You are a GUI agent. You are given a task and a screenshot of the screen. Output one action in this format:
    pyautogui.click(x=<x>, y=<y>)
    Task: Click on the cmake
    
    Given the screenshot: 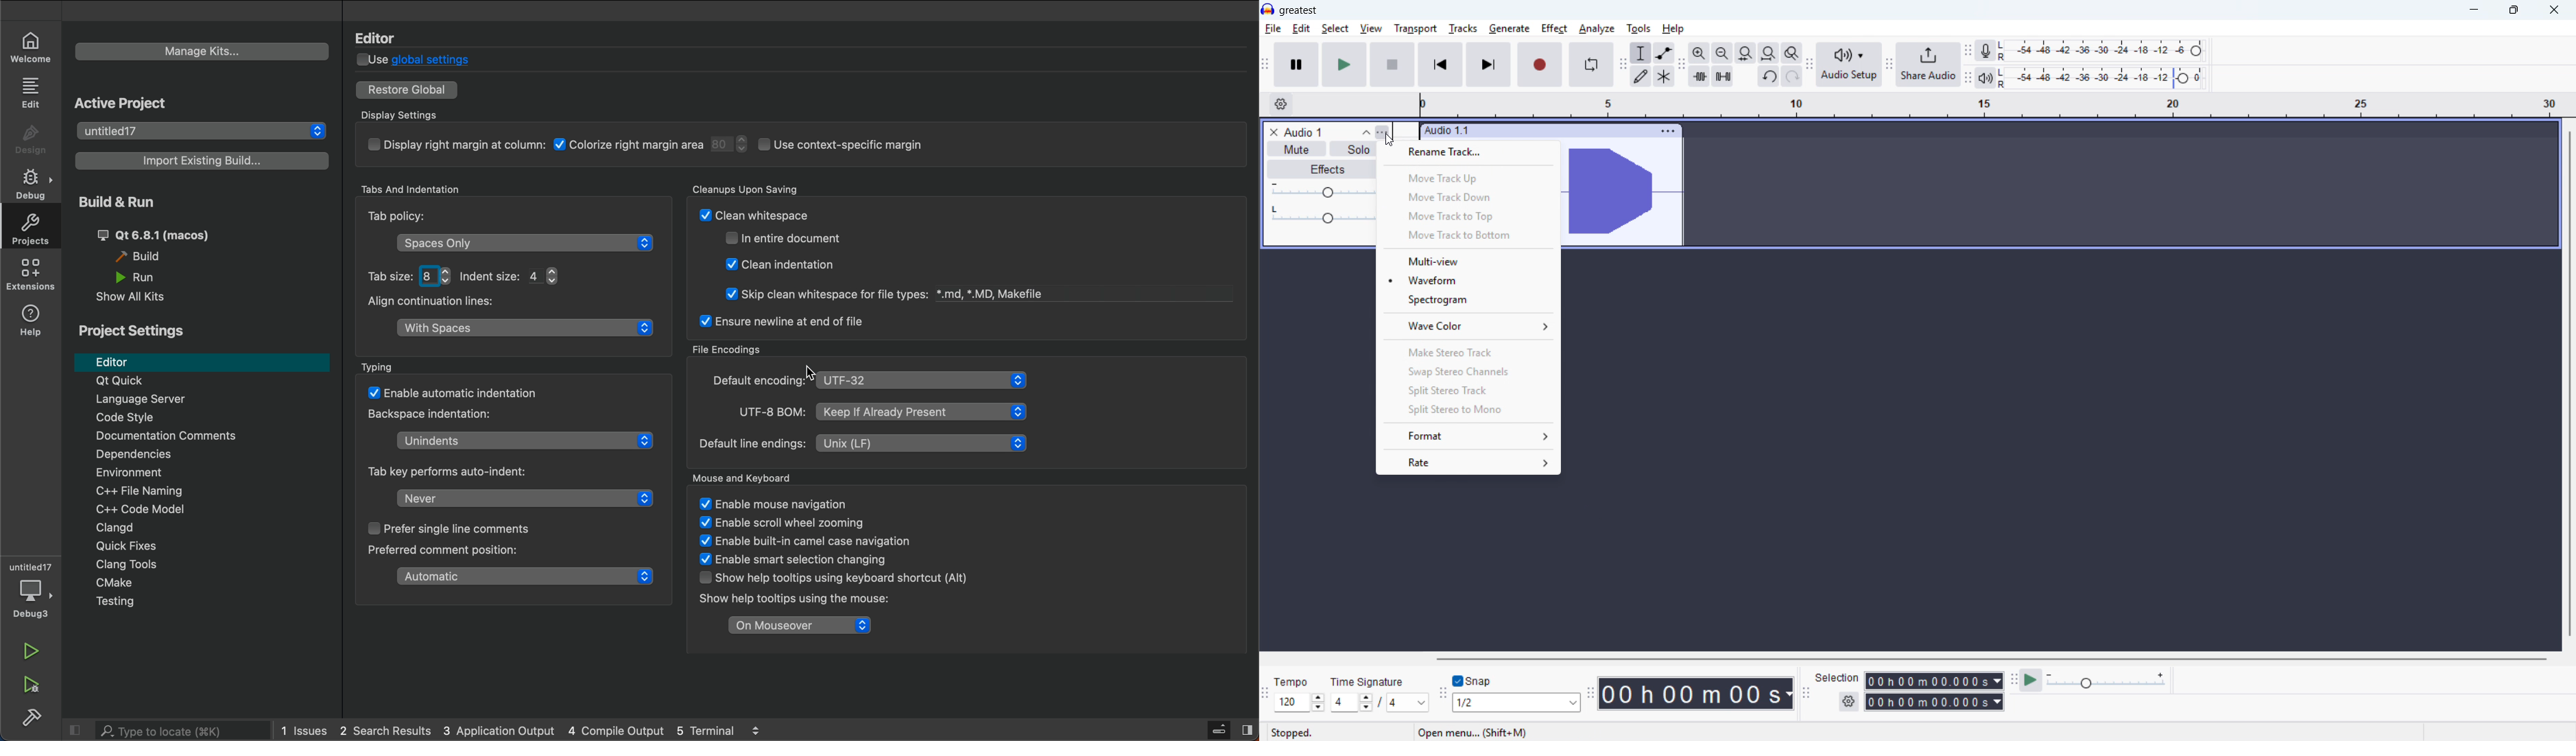 What is the action you would take?
    pyautogui.click(x=192, y=584)
    